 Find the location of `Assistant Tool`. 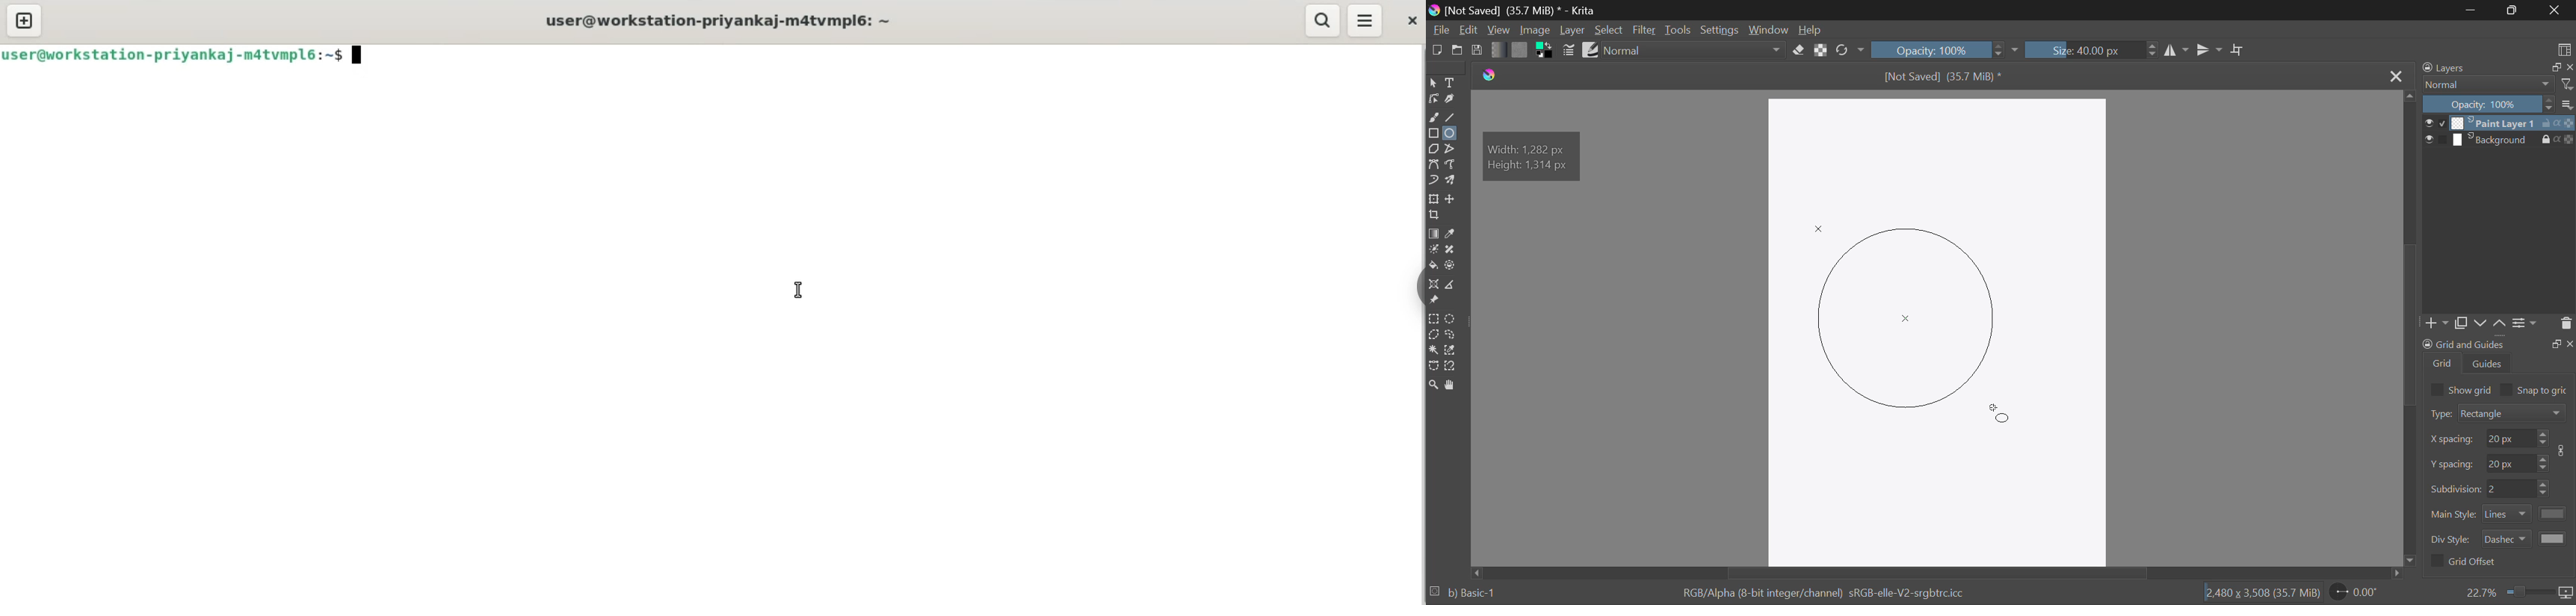

Assistant Tool is located at coordinates (1434, 285).